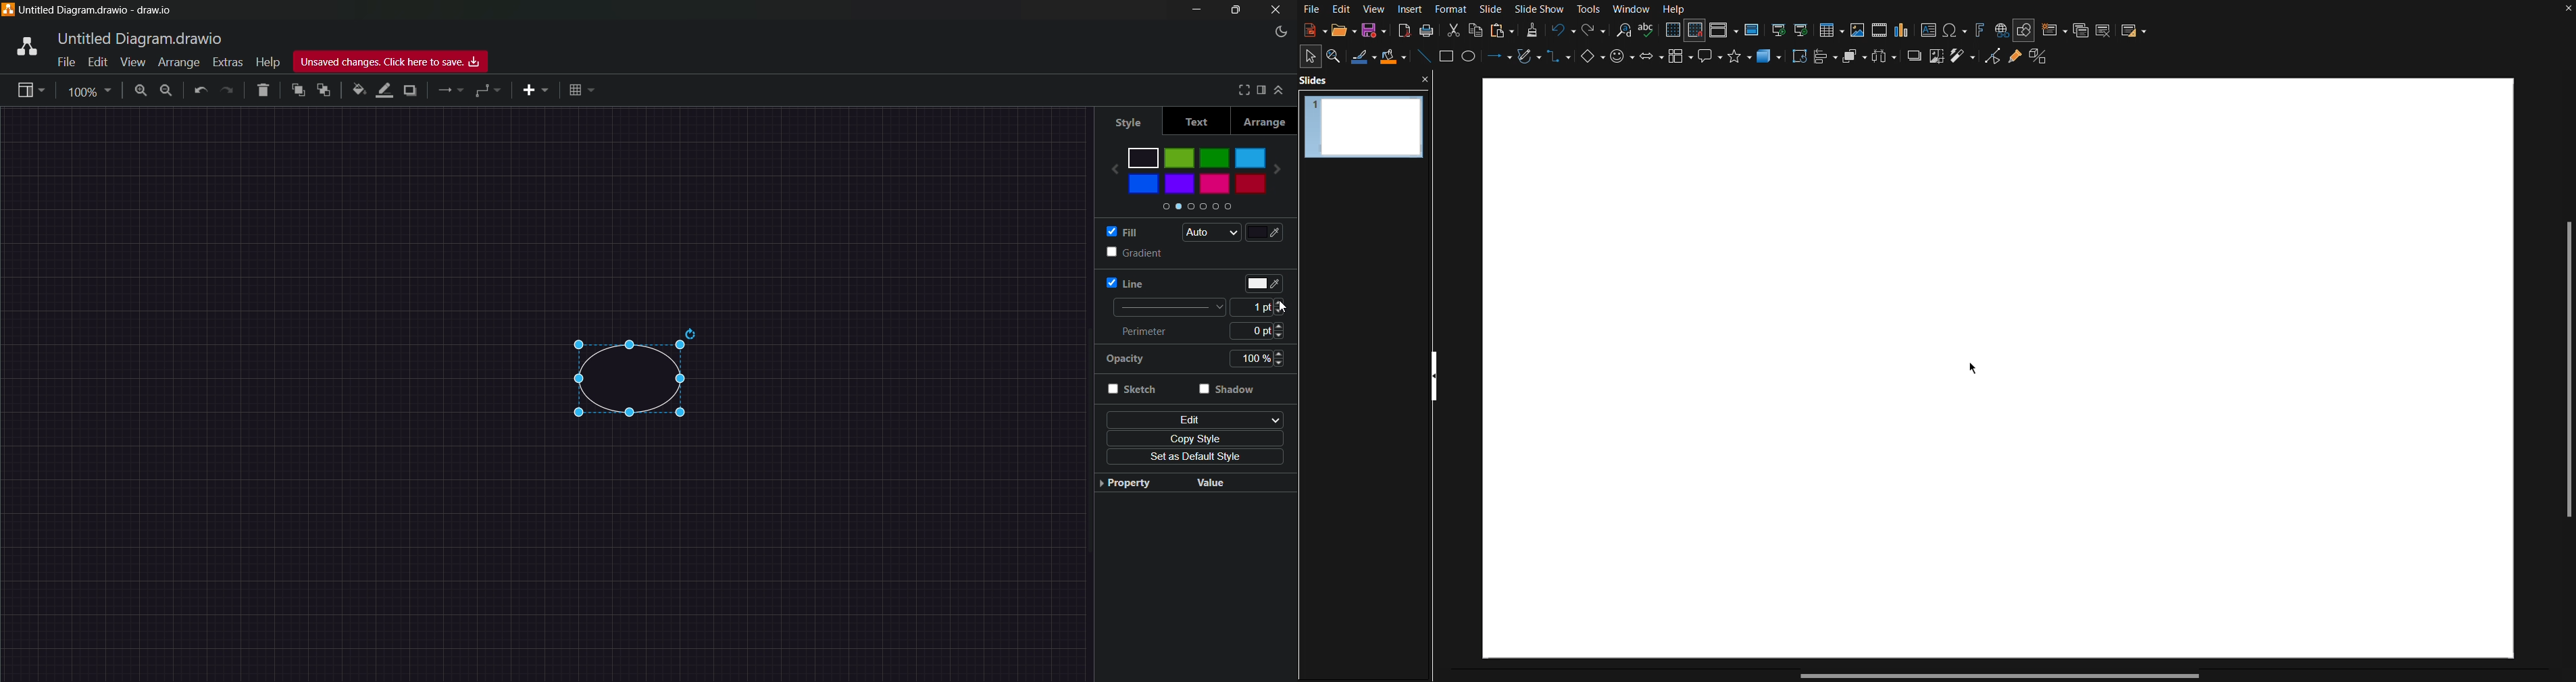 The image size is (2576, 700). I want to click on Vectors, so click(1528, 59).